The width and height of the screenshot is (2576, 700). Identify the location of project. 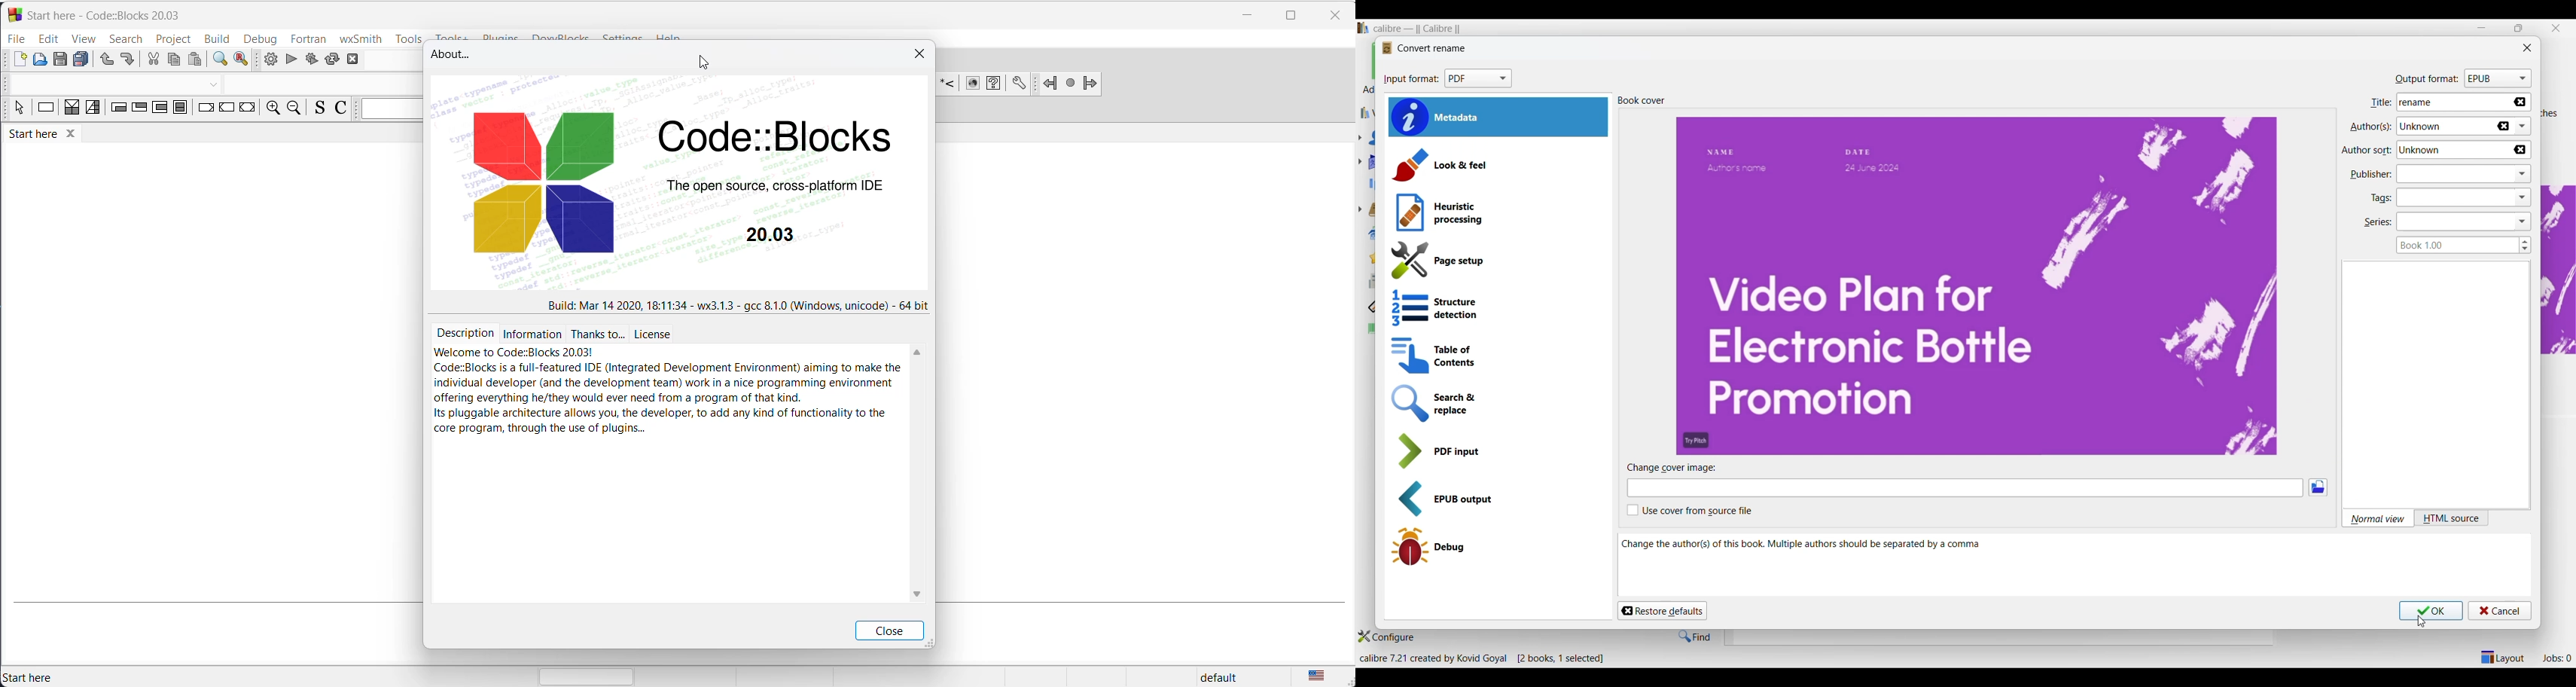
(174, 38).